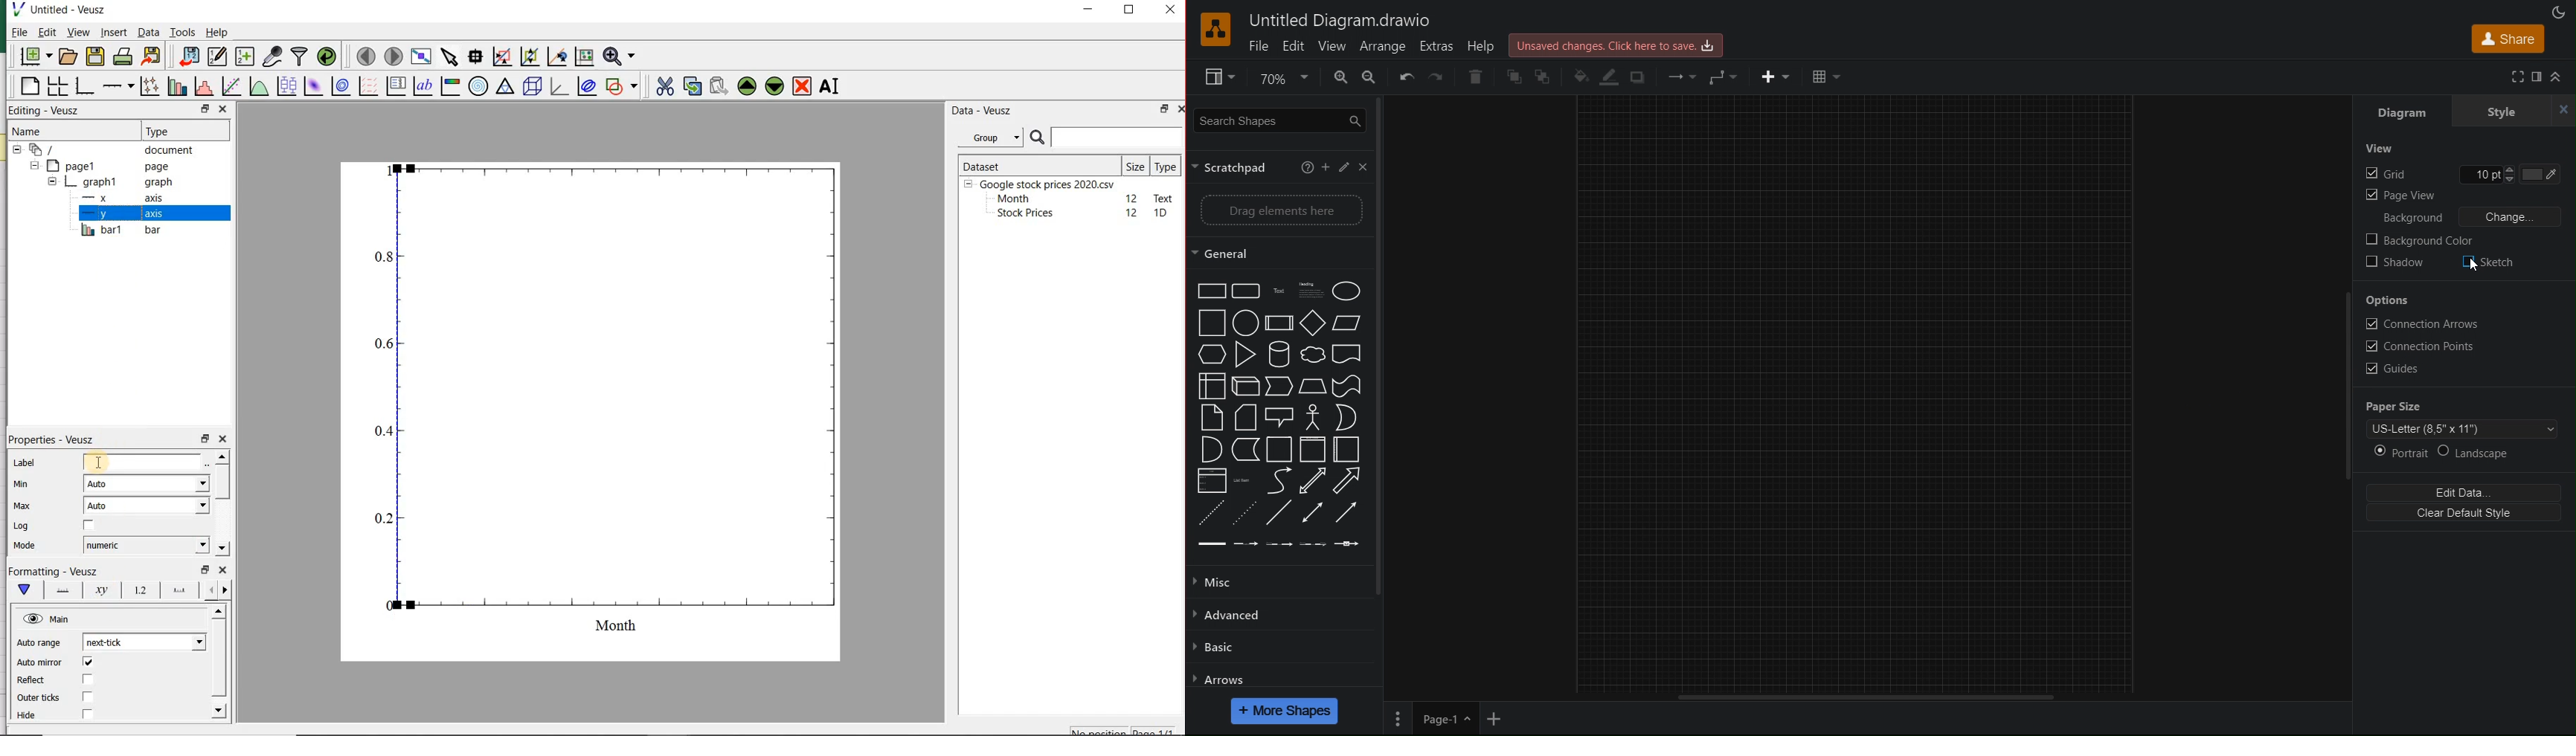  What do you see at coordinates (2412, 218) in the screenshot?
I see `Background` at bounding box center [2412, 218].